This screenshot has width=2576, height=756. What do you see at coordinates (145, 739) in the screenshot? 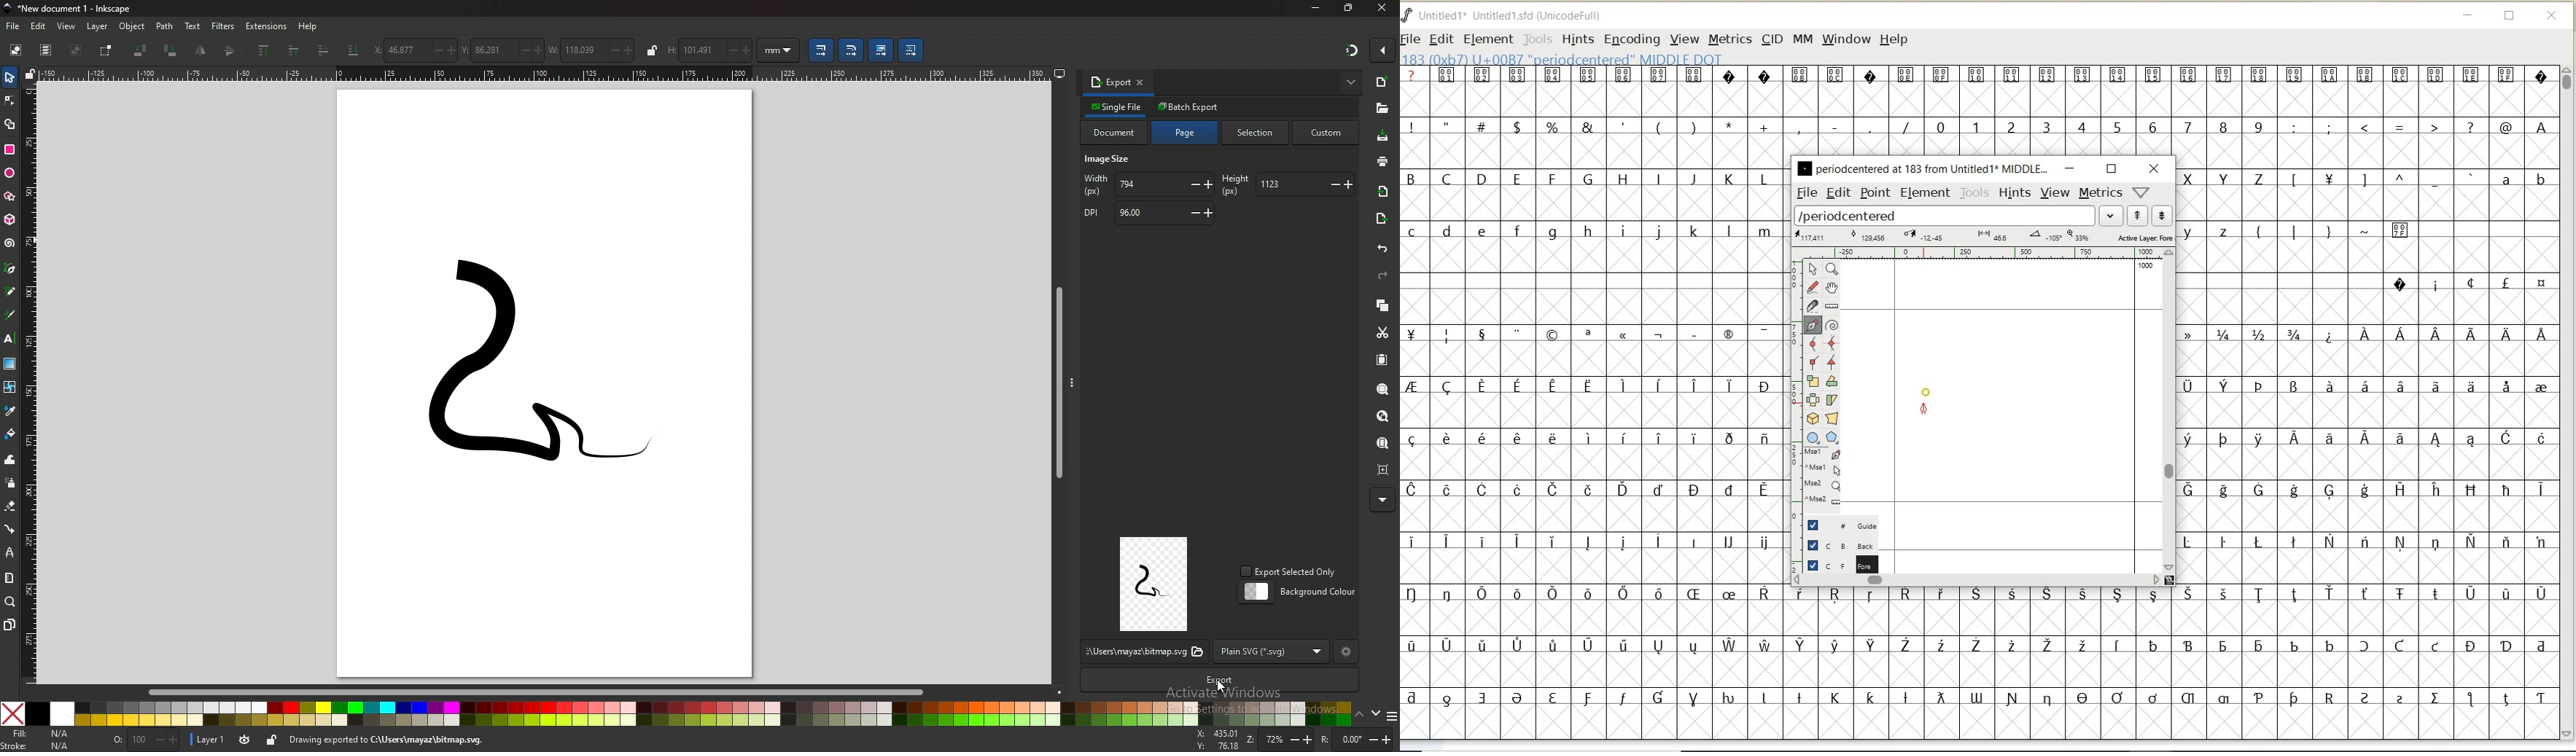
I see `opacity` at bounding box center [145, 739].